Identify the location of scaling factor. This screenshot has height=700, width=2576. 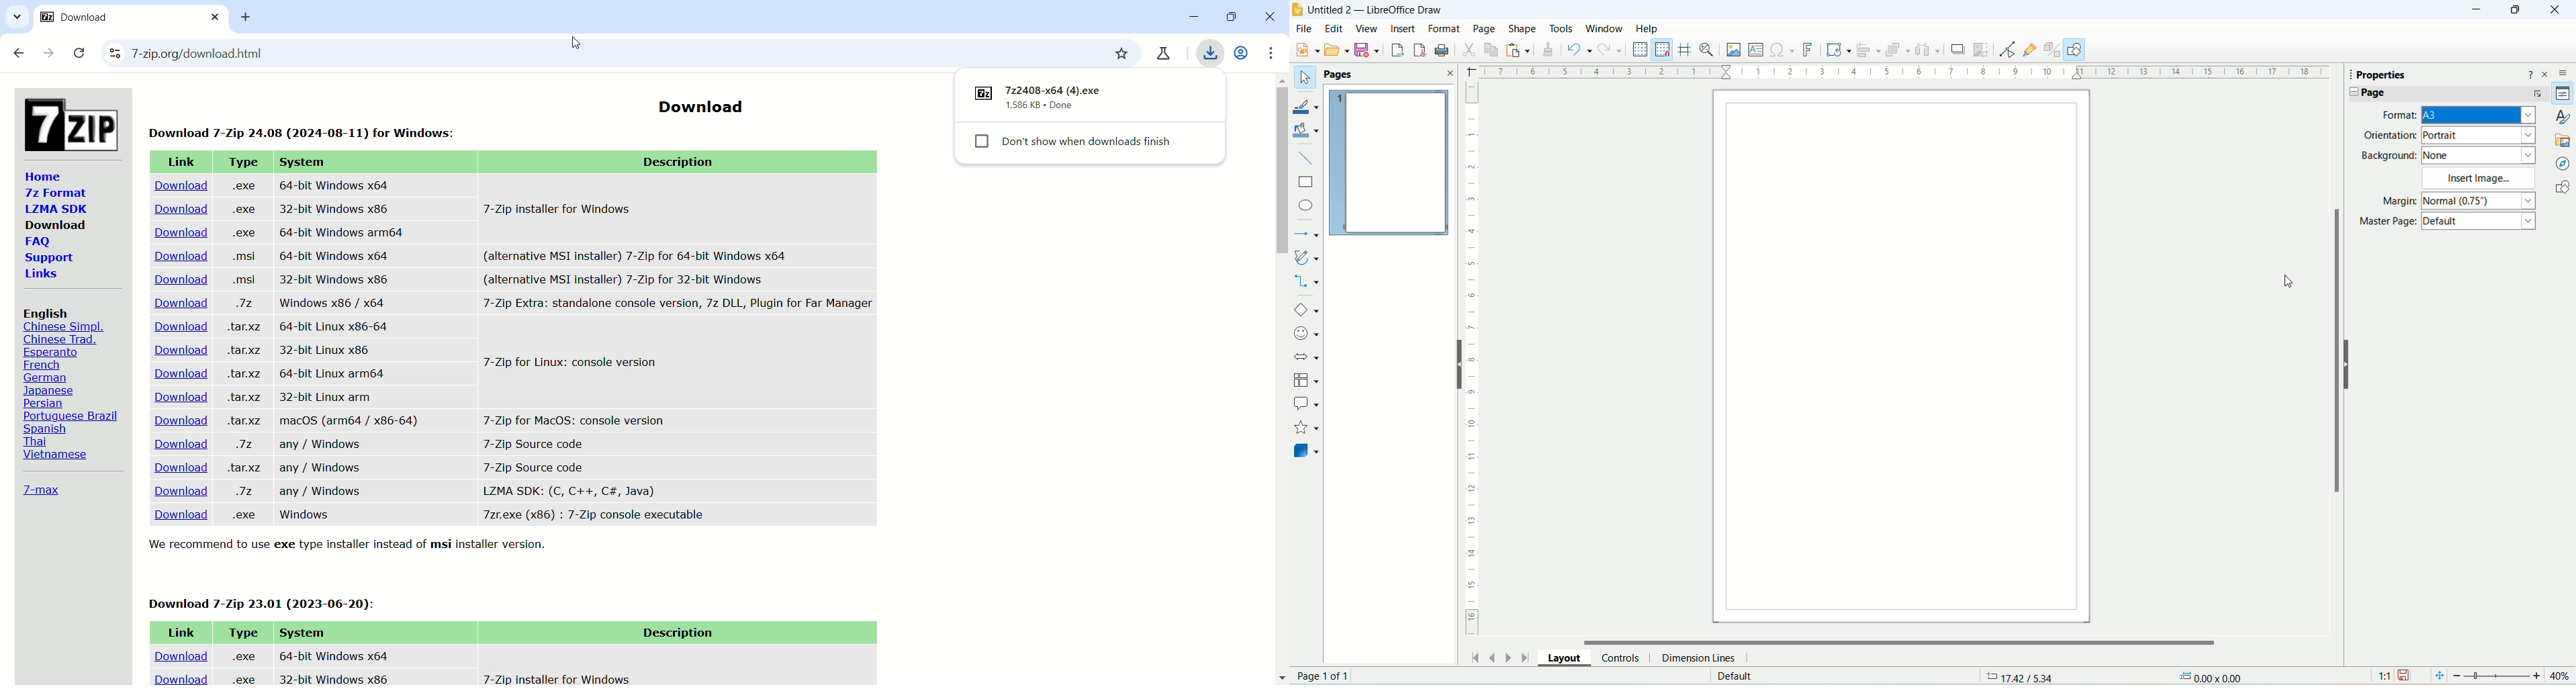
(2384, 674).